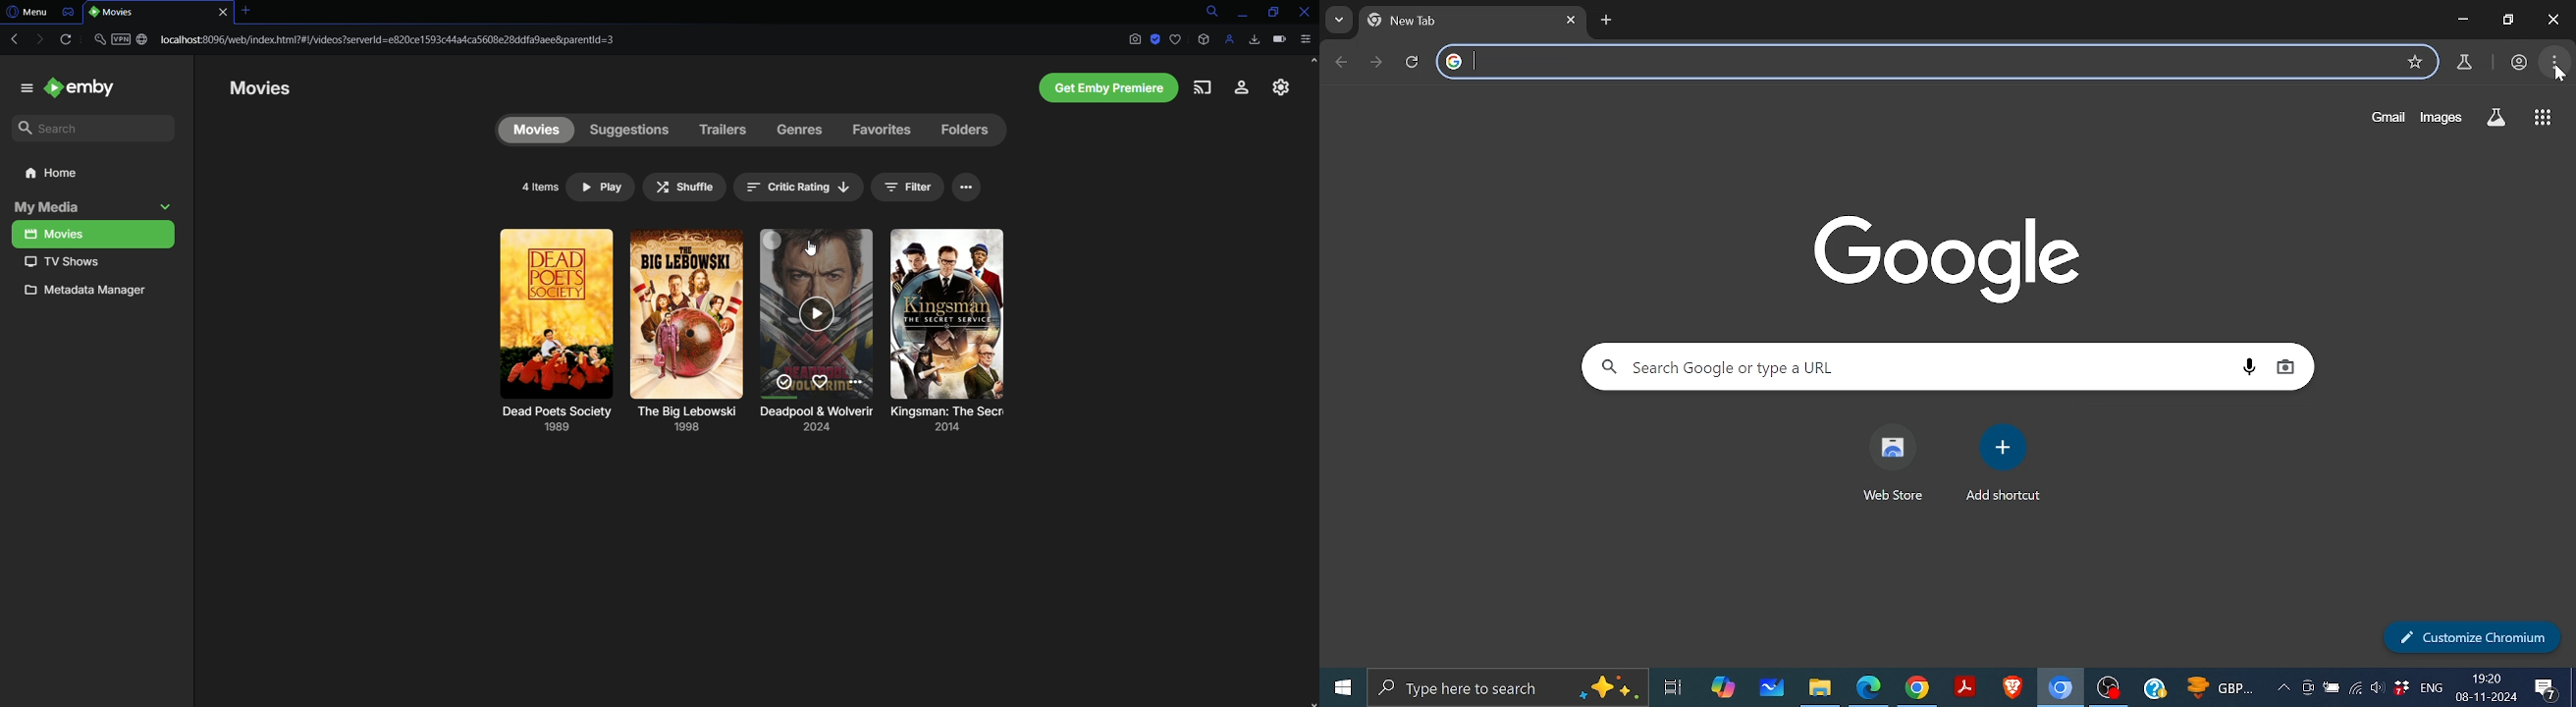 The image size is (2576, 728). What do you see at coordinates (949, 313) in the screenshot?
I see `movie poster` at bounding box center [949, 313].